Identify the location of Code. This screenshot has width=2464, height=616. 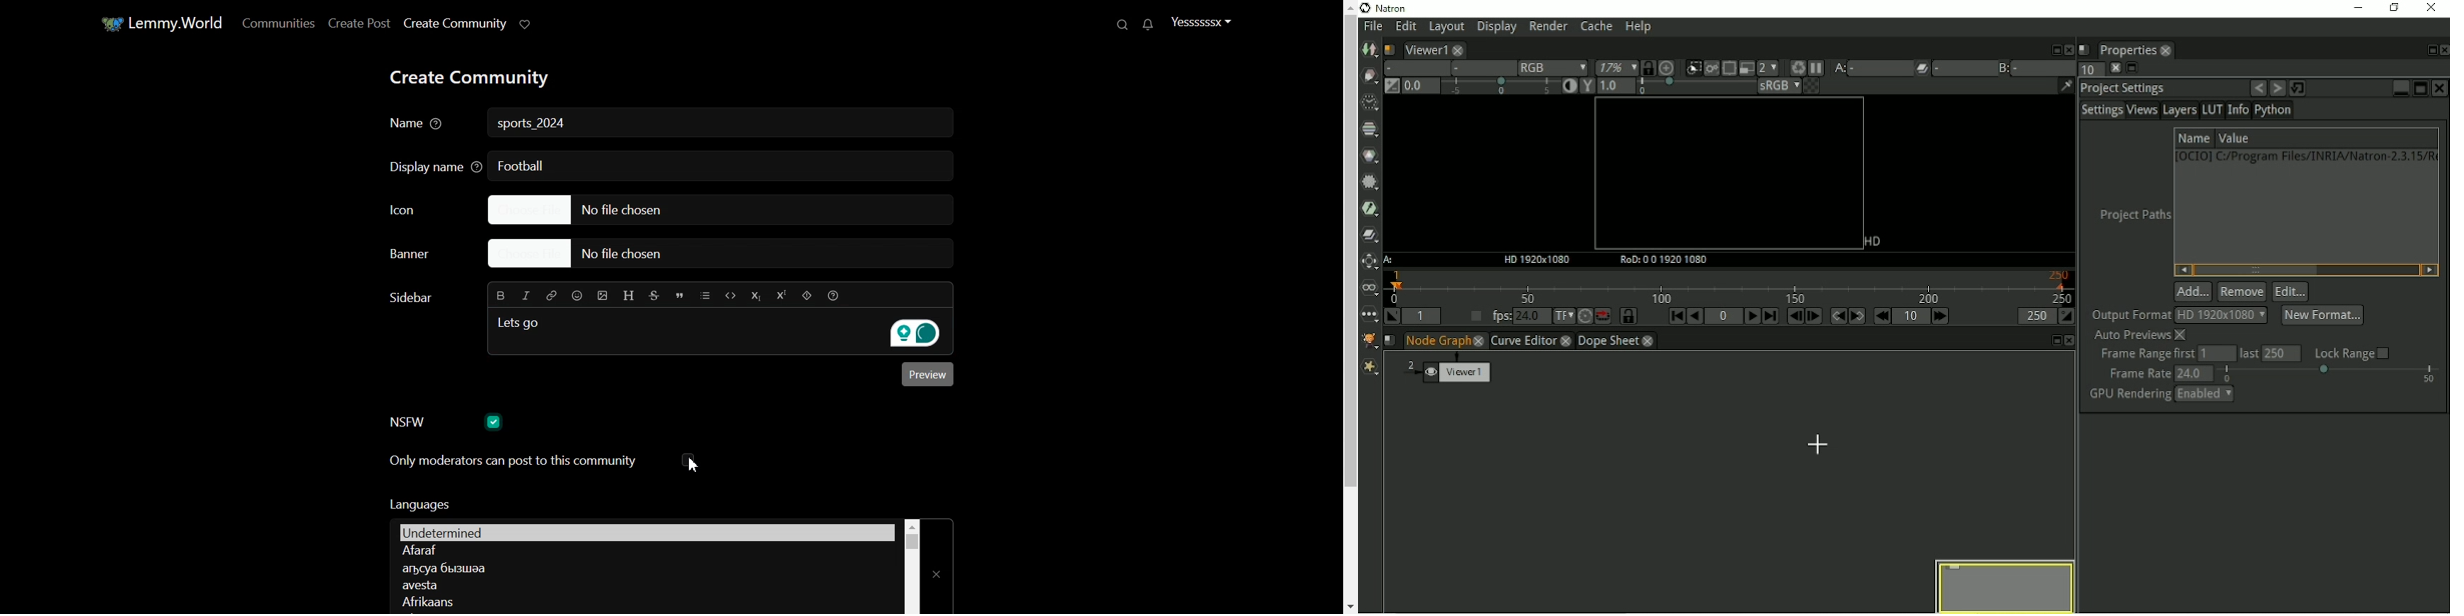
(731, 295).